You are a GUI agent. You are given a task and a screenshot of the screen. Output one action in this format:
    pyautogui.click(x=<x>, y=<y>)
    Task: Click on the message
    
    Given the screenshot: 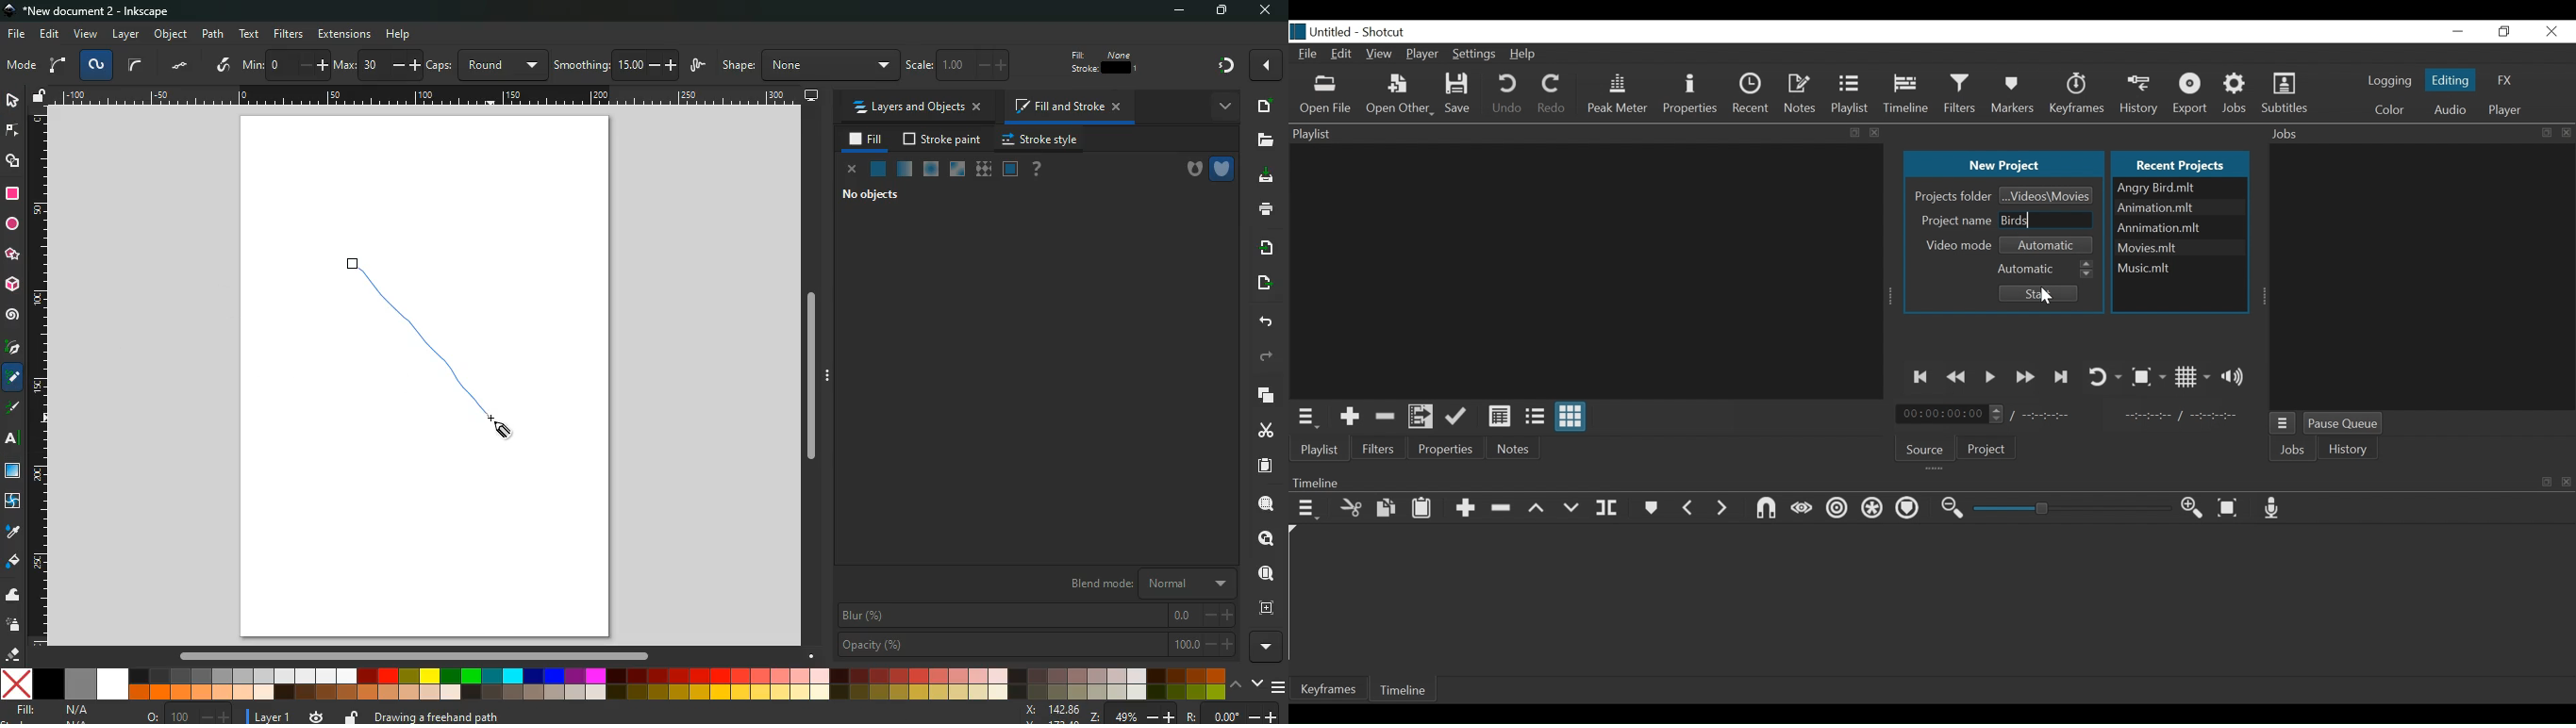 What is the action you would take?
    pyautogui.click(x=641, y=716)
    